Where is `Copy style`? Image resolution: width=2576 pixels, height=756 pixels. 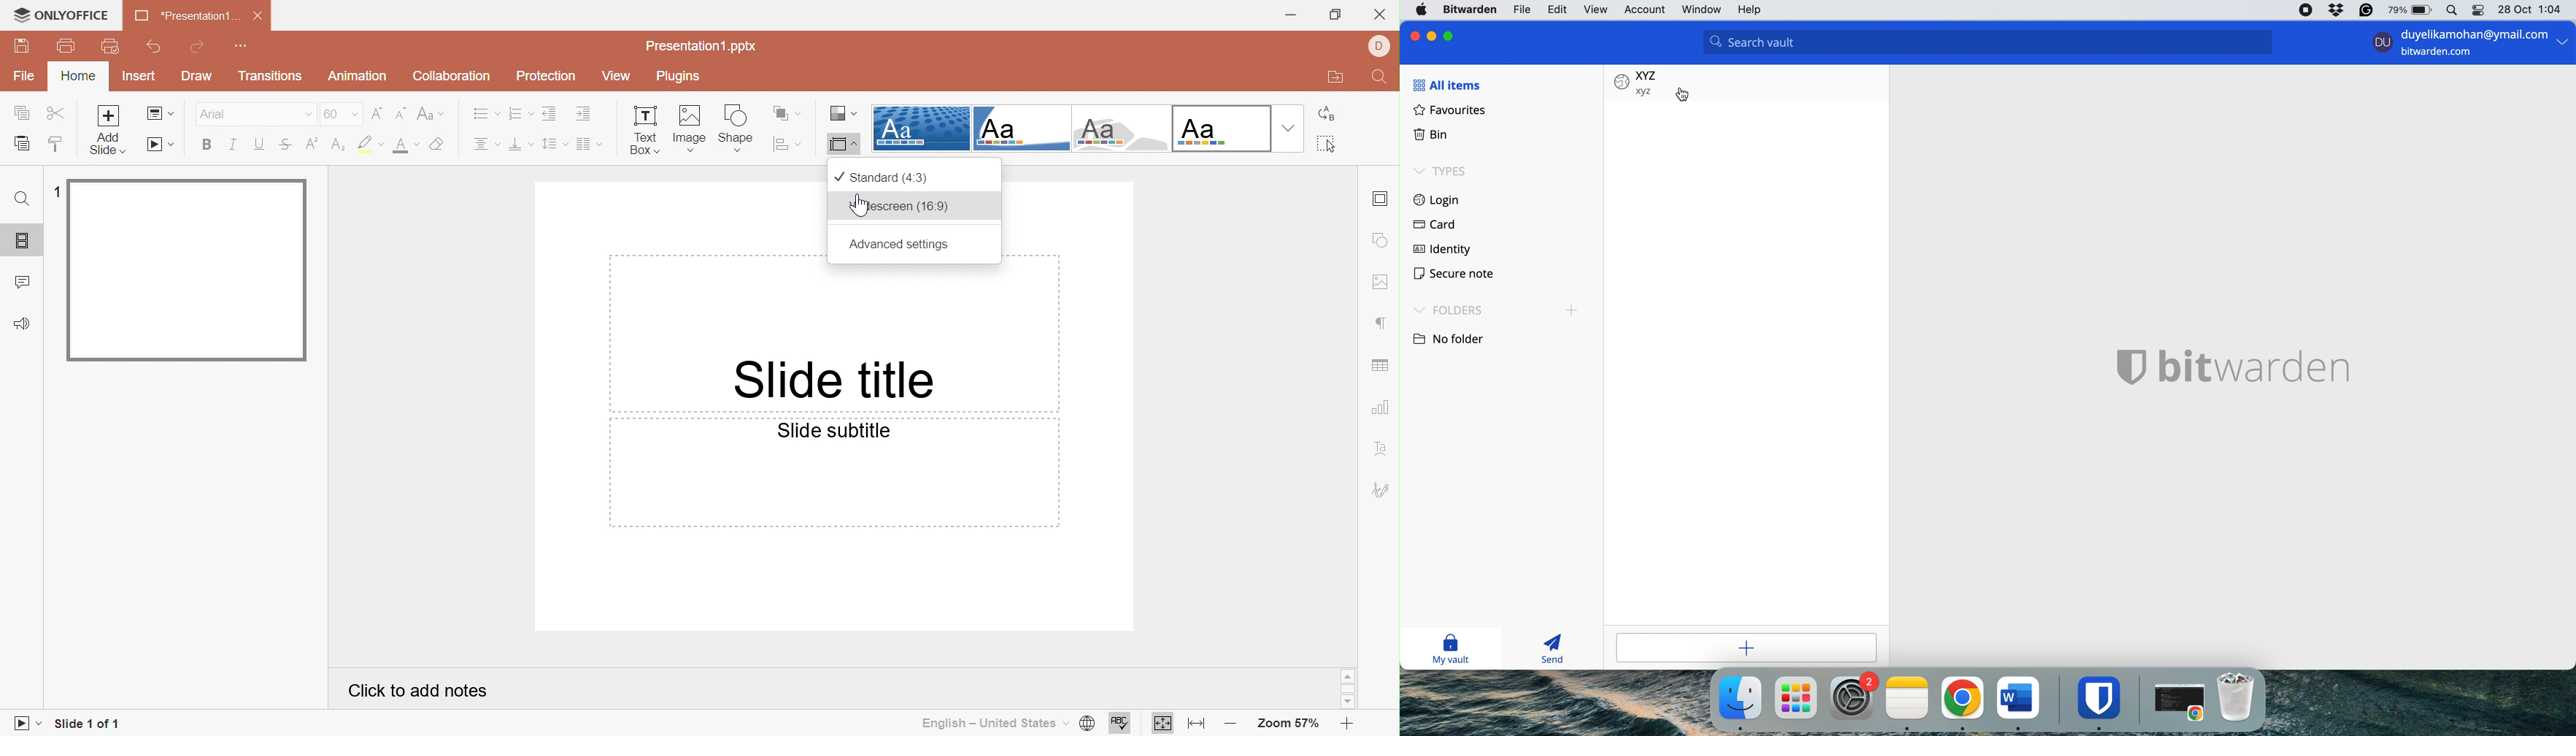
Copy style is located at coordinates (57, 143).